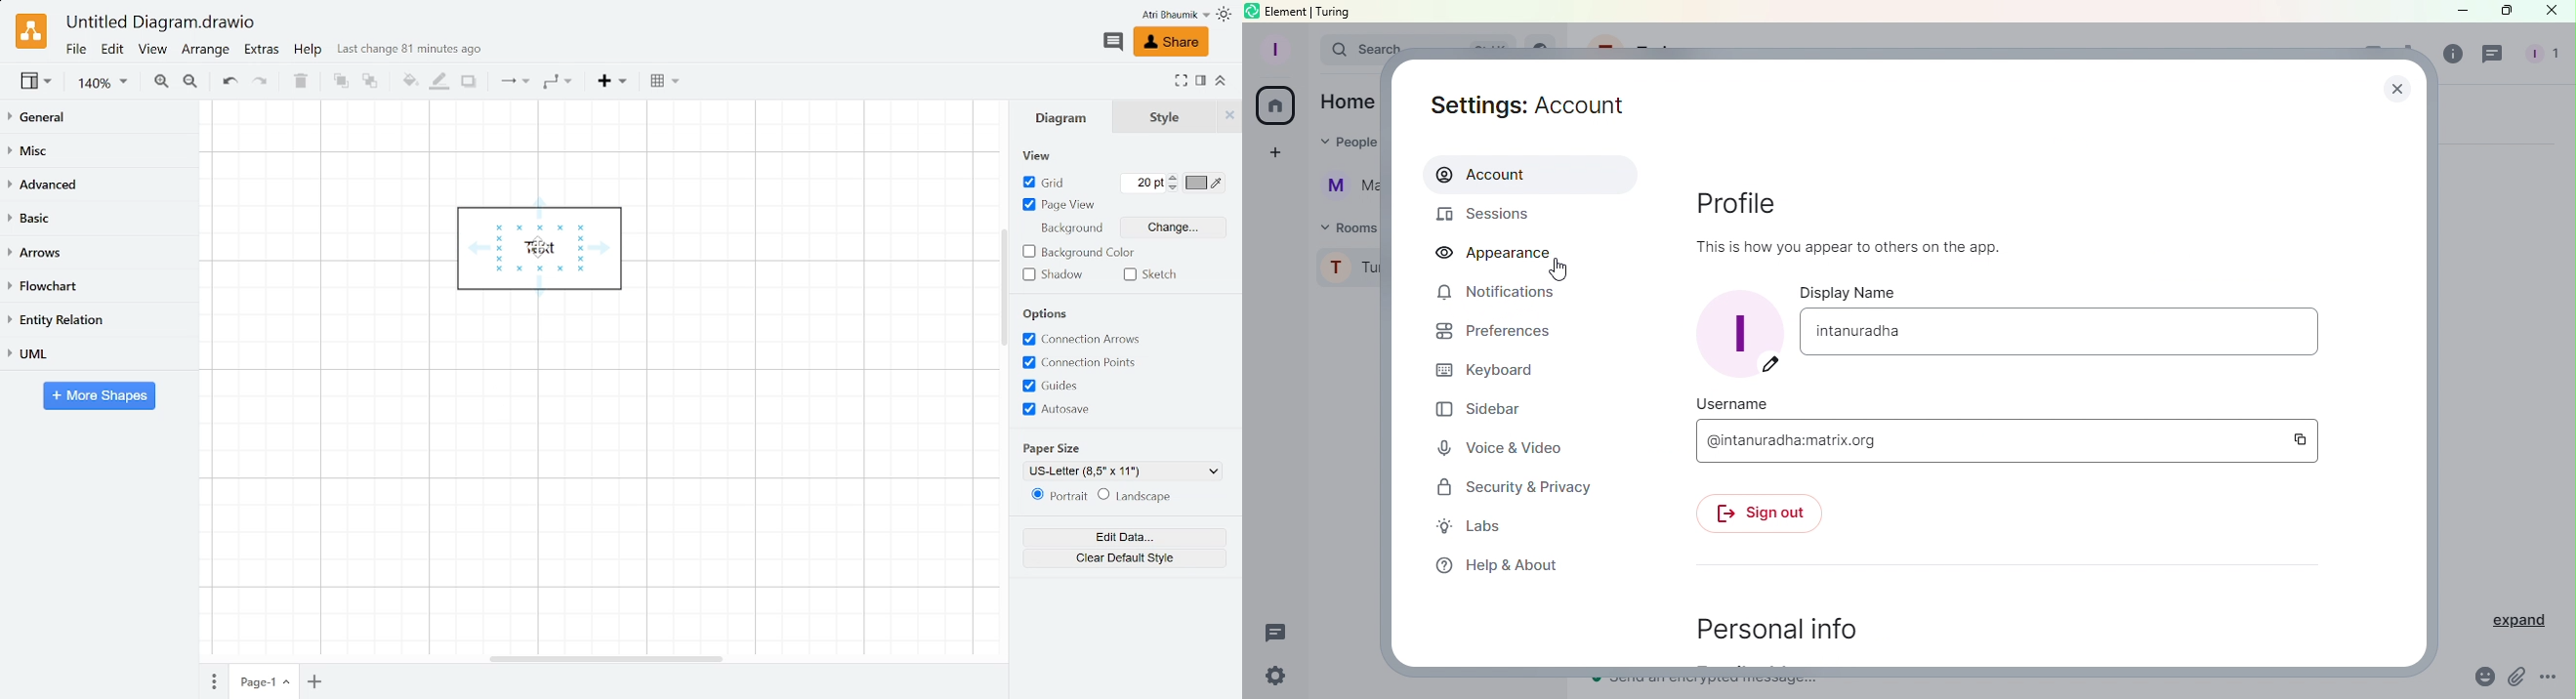 The image size is (2576, 700). What do you see at coordinates (113, 50) in the screenshot?
I see `Edit` at bounding box center [113, 50].